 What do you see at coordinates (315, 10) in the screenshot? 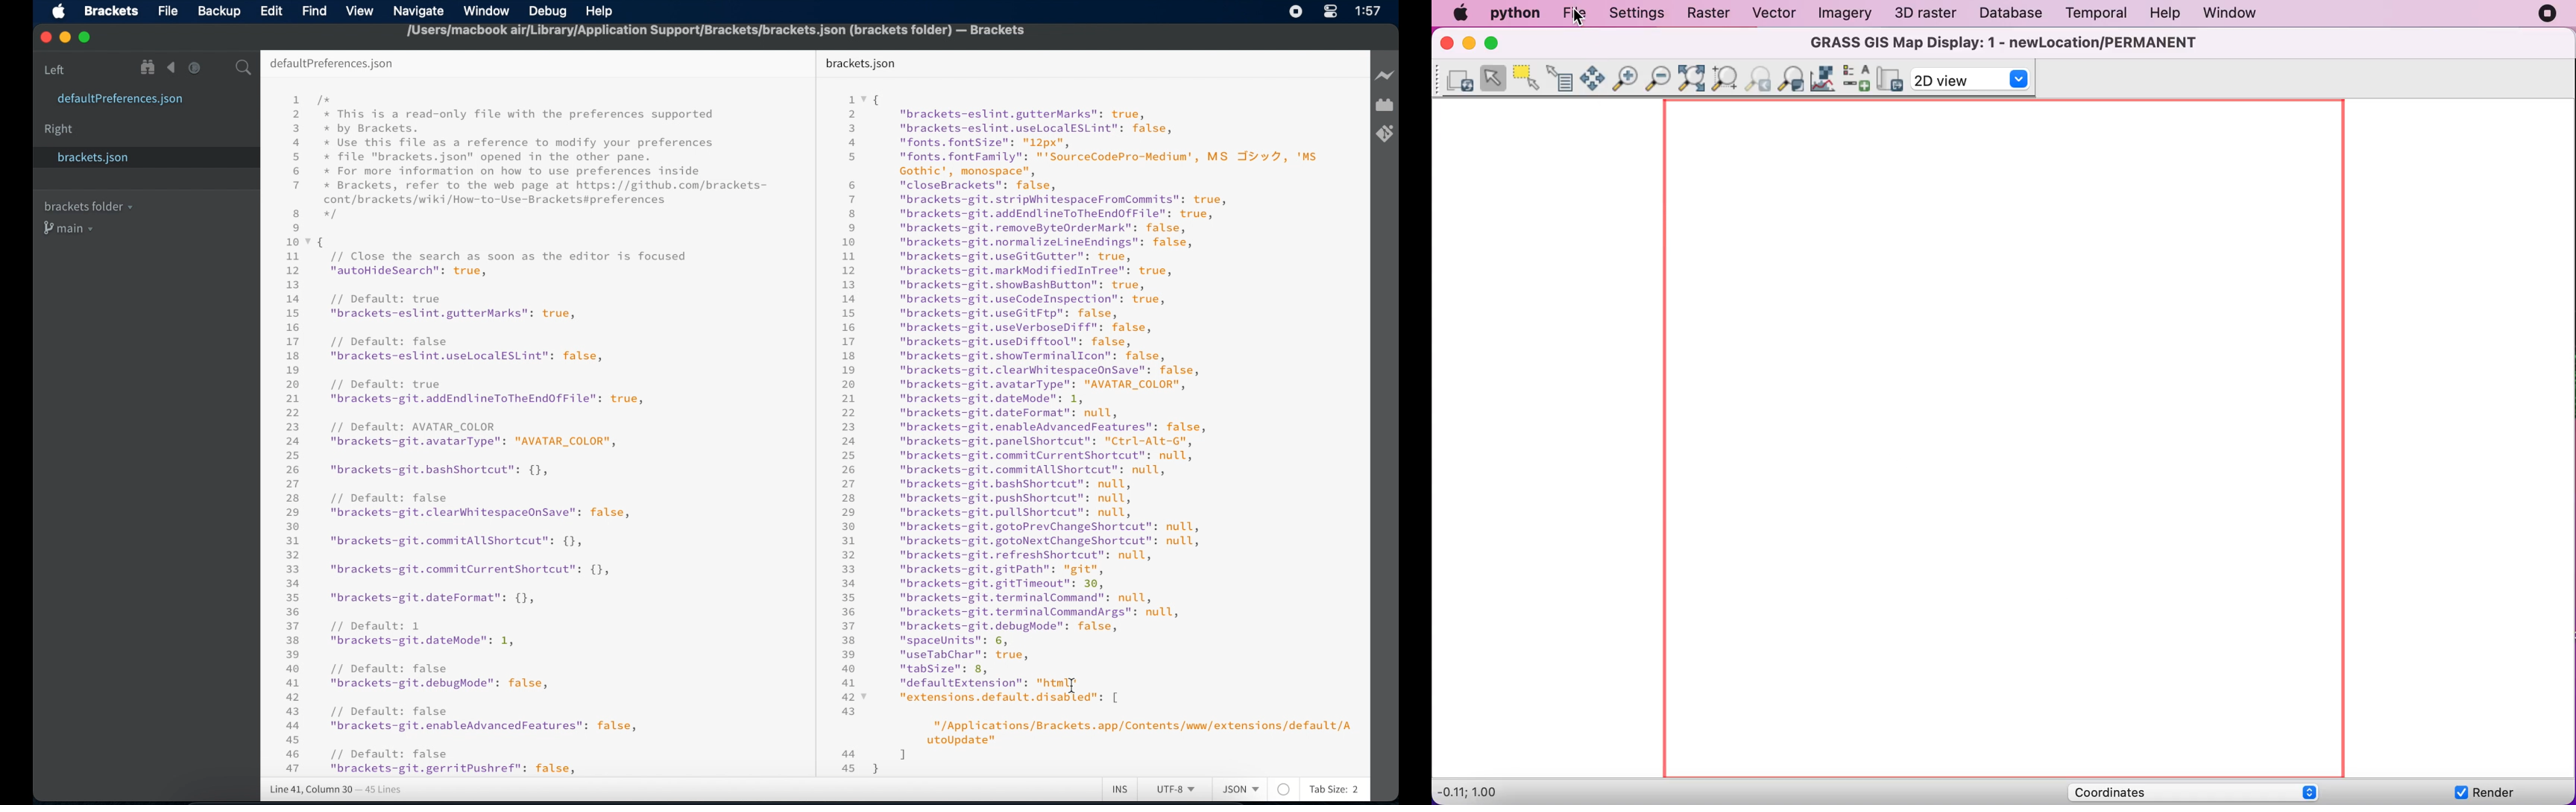
I see `find` at bounding box center [315, 10].